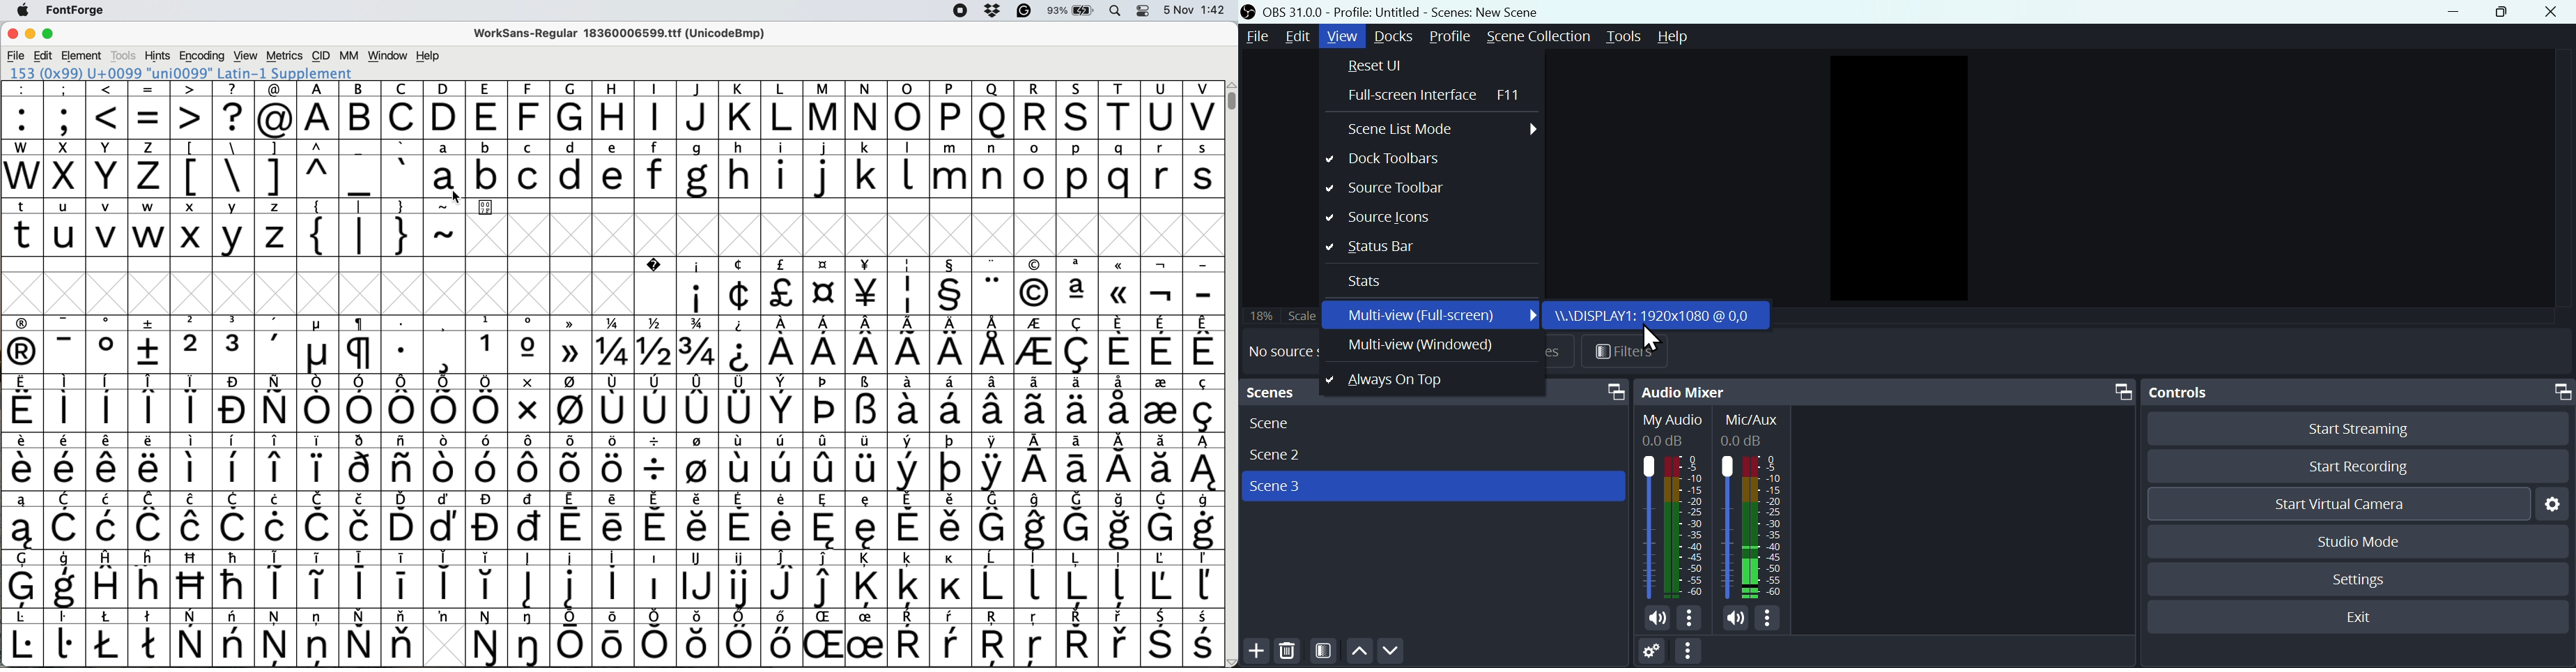 The height and width of the screenshot is (672, 2576). Describe the element at coordinates (1343, 37) in the screenshot. I see `View` at that location.